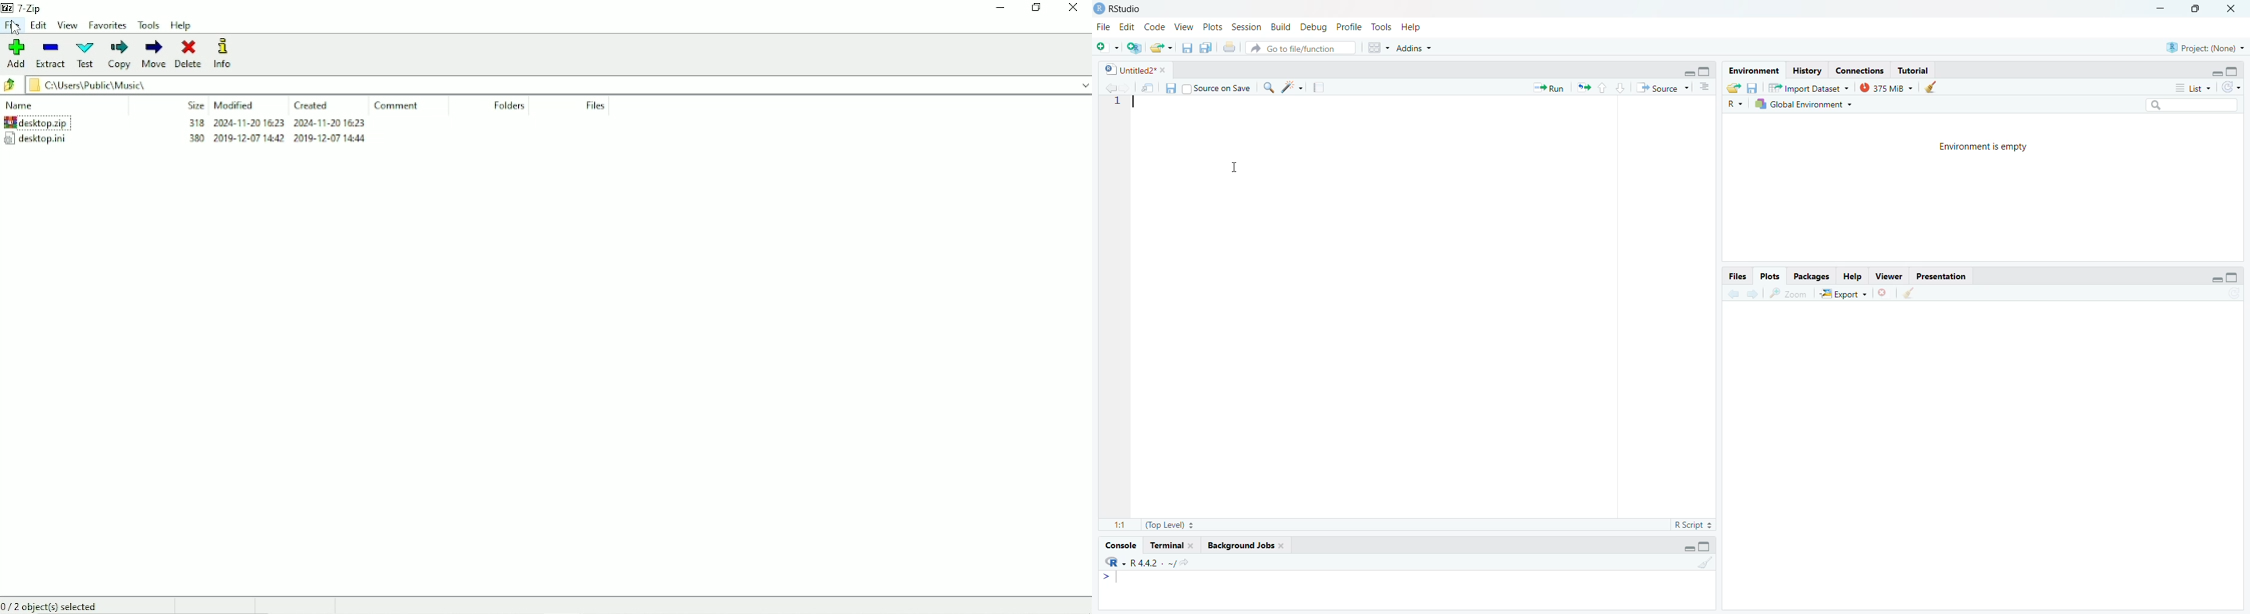 The image size is (2268, 616). What do you see at coordinates (1184, 28) in the screenshot?
I see ` View` at bounding box center [1184, 28].